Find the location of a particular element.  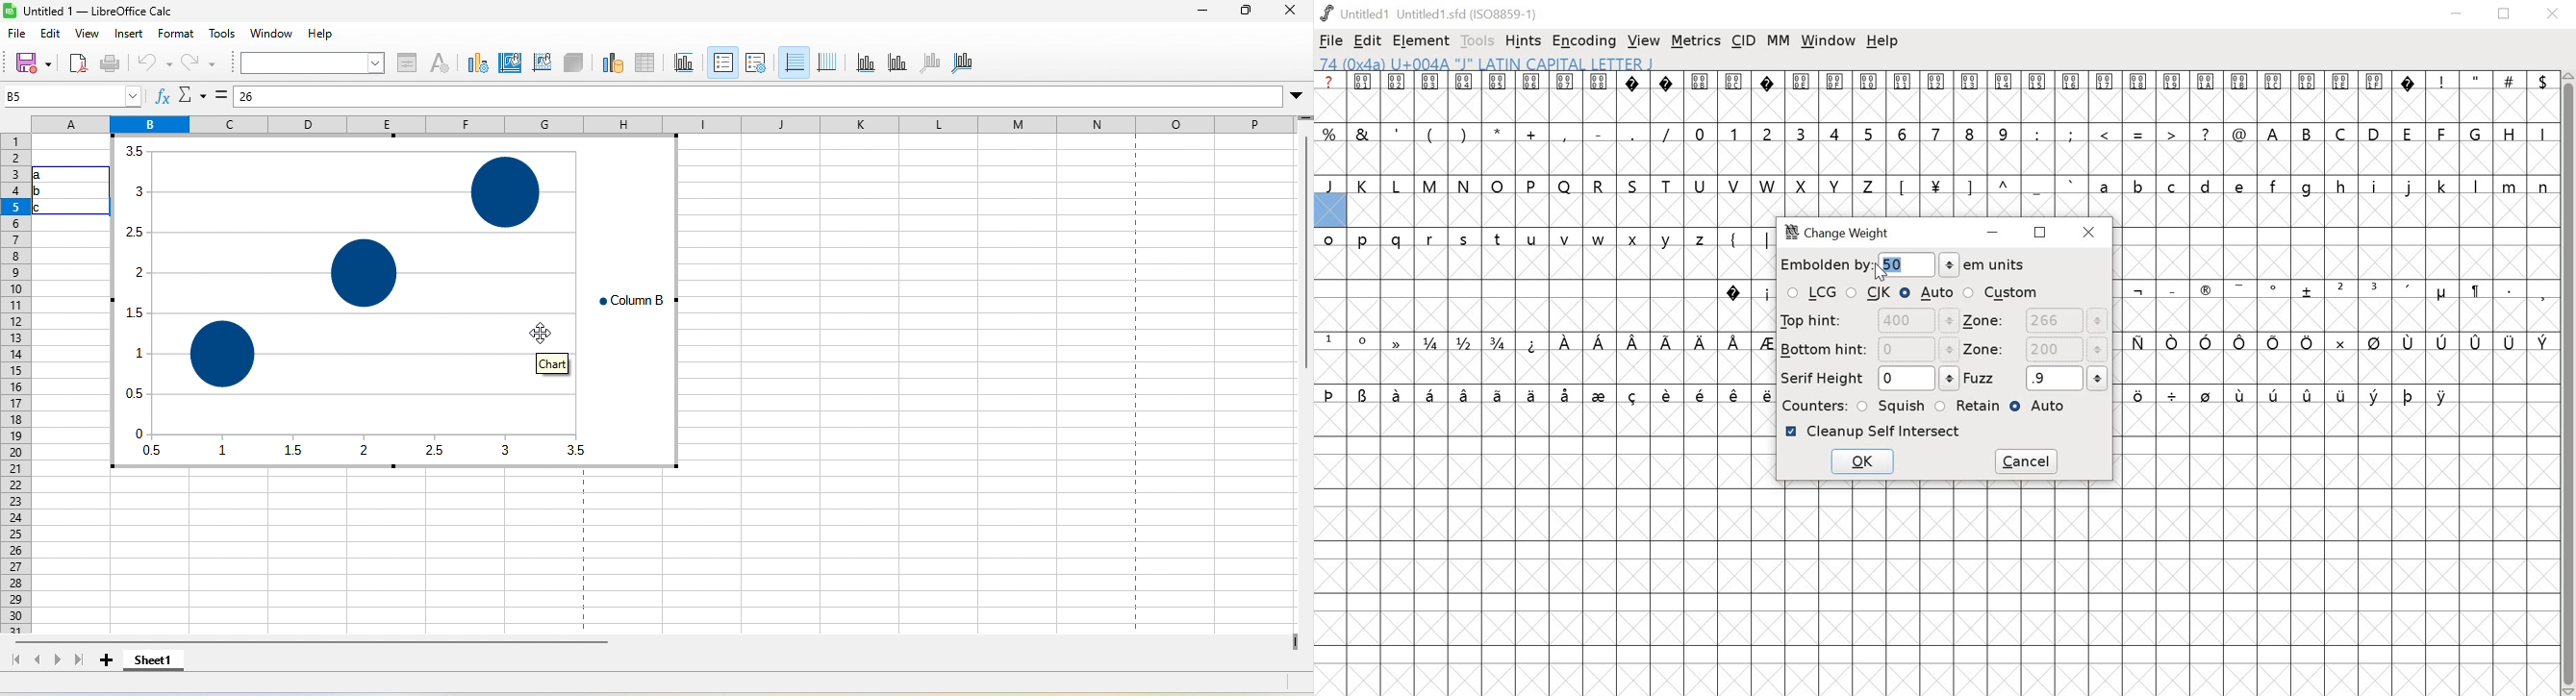

minimize is located at coordinates (2456, 14).